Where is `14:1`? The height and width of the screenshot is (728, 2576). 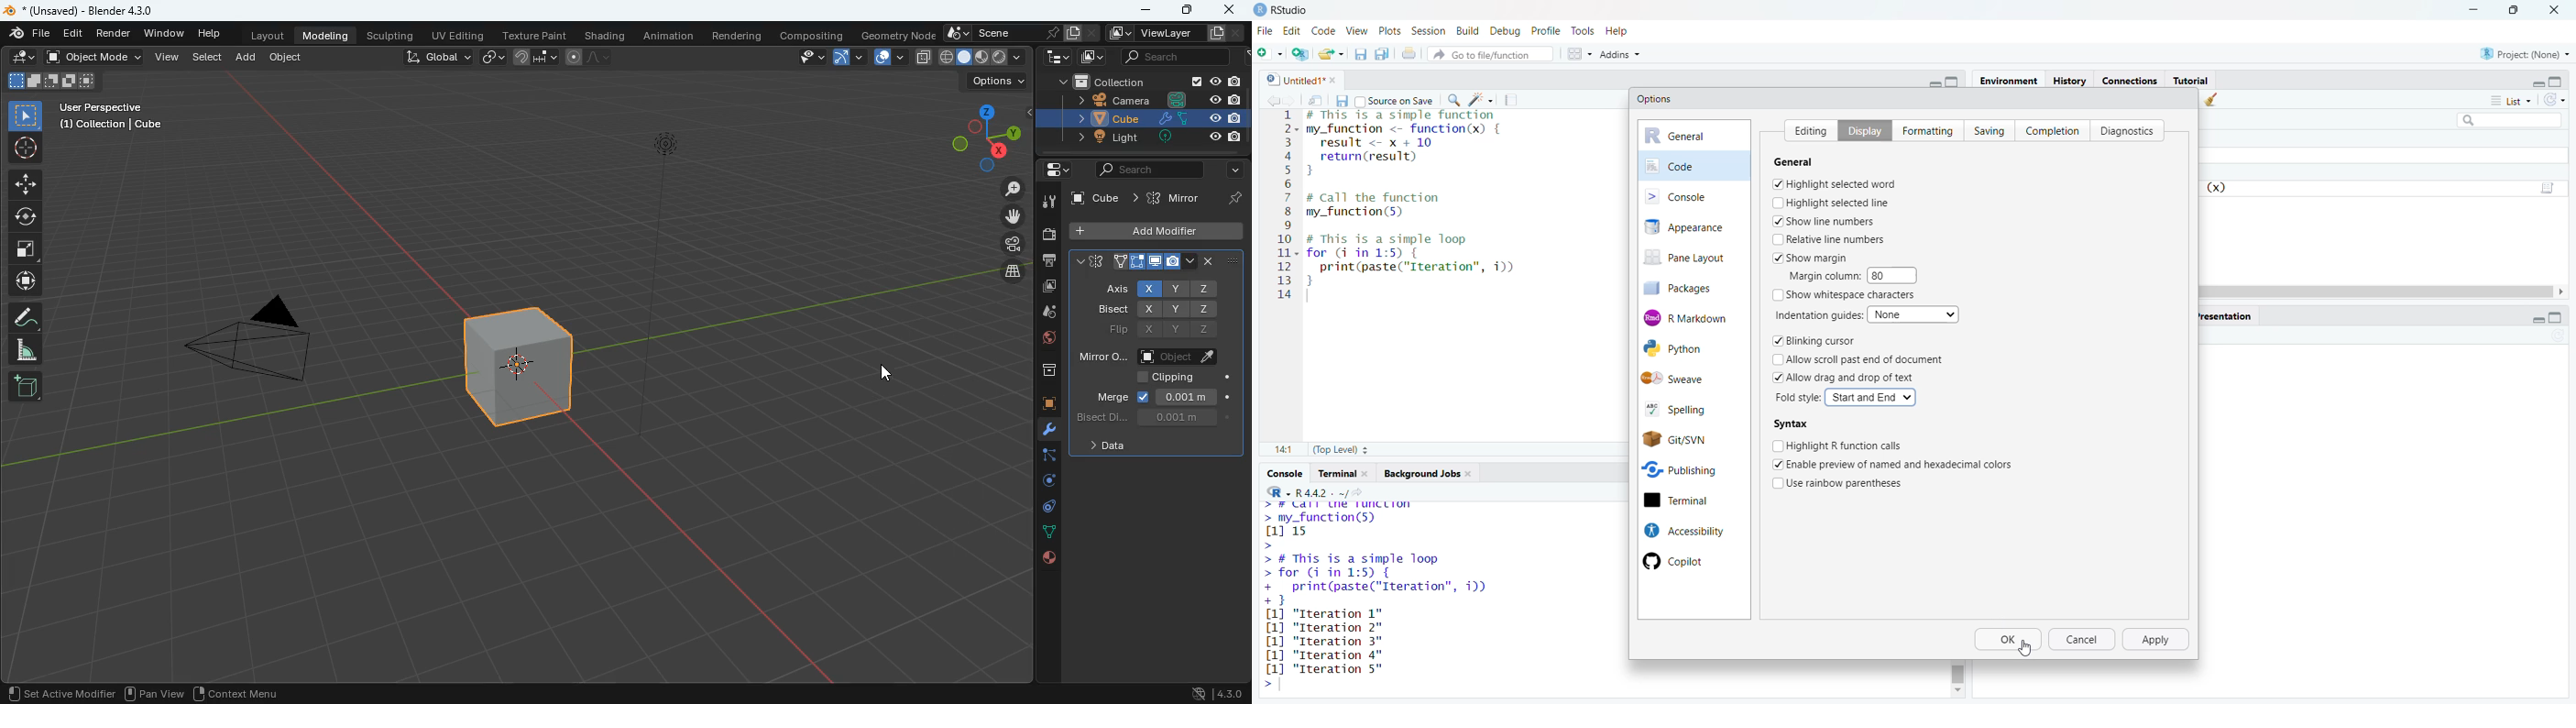 14:1 is located at coordinates (1283, 451).